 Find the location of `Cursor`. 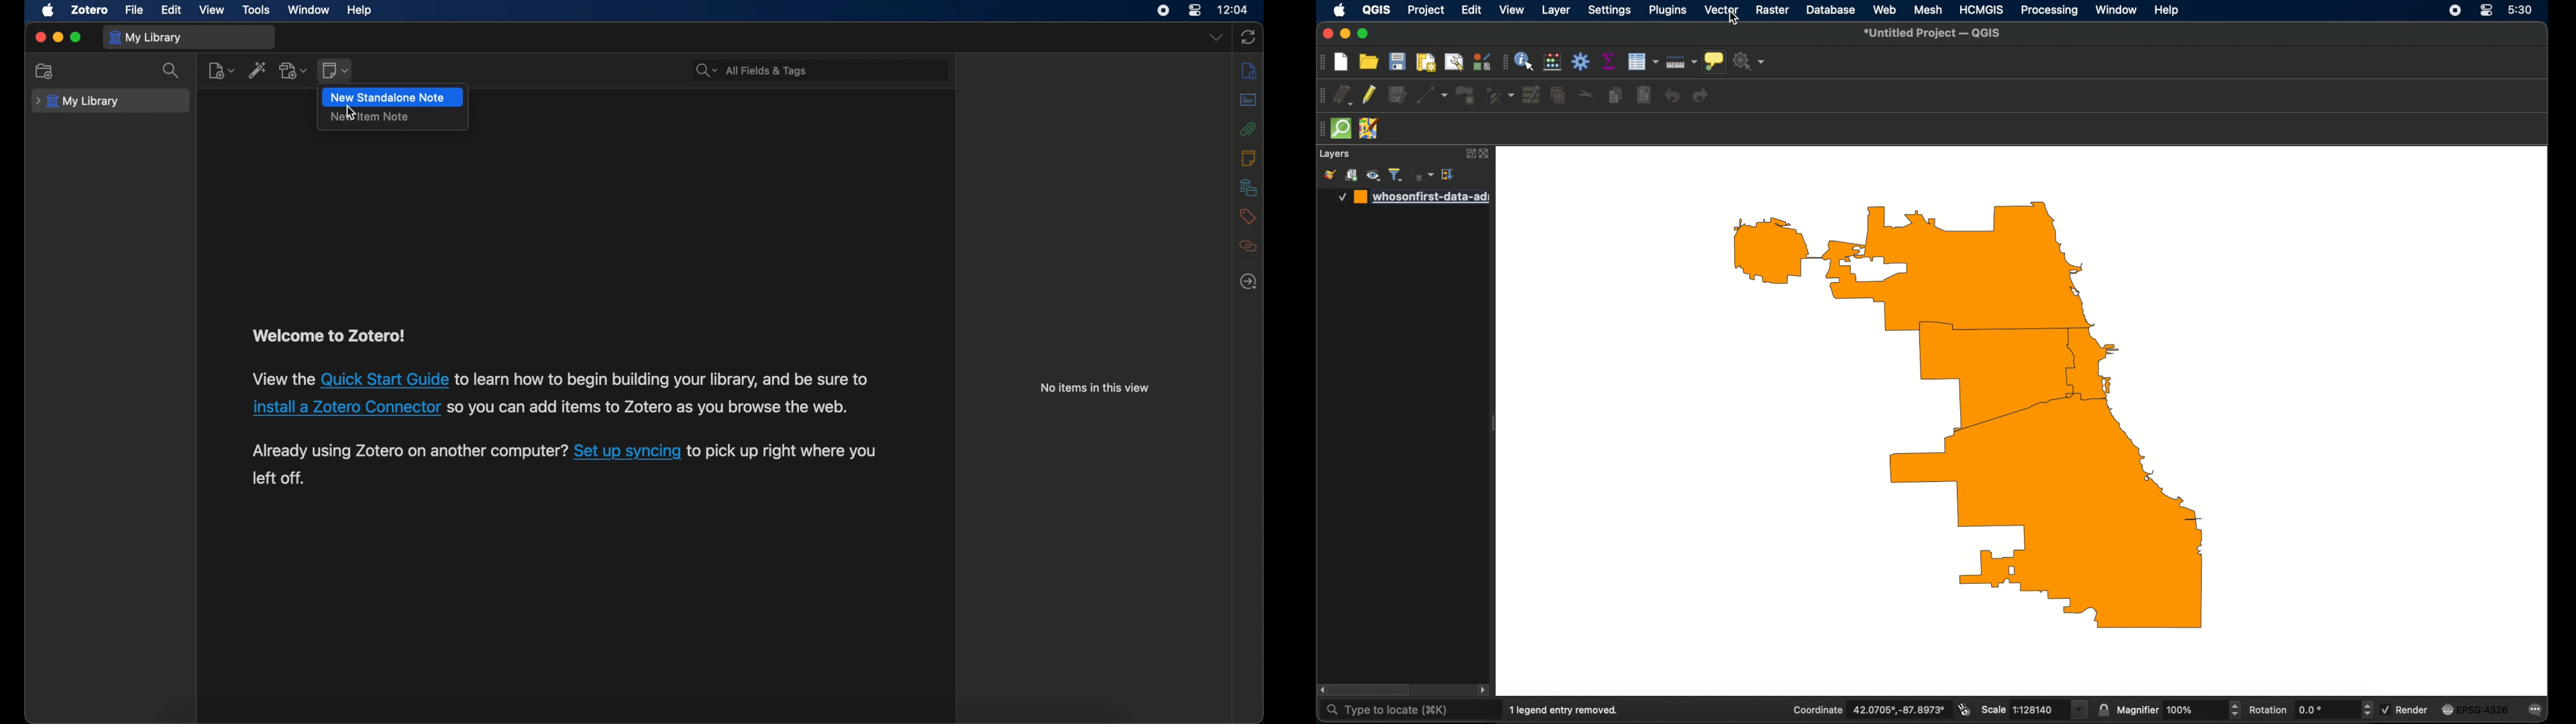

Cursor is located at coordinates (1730, 20).